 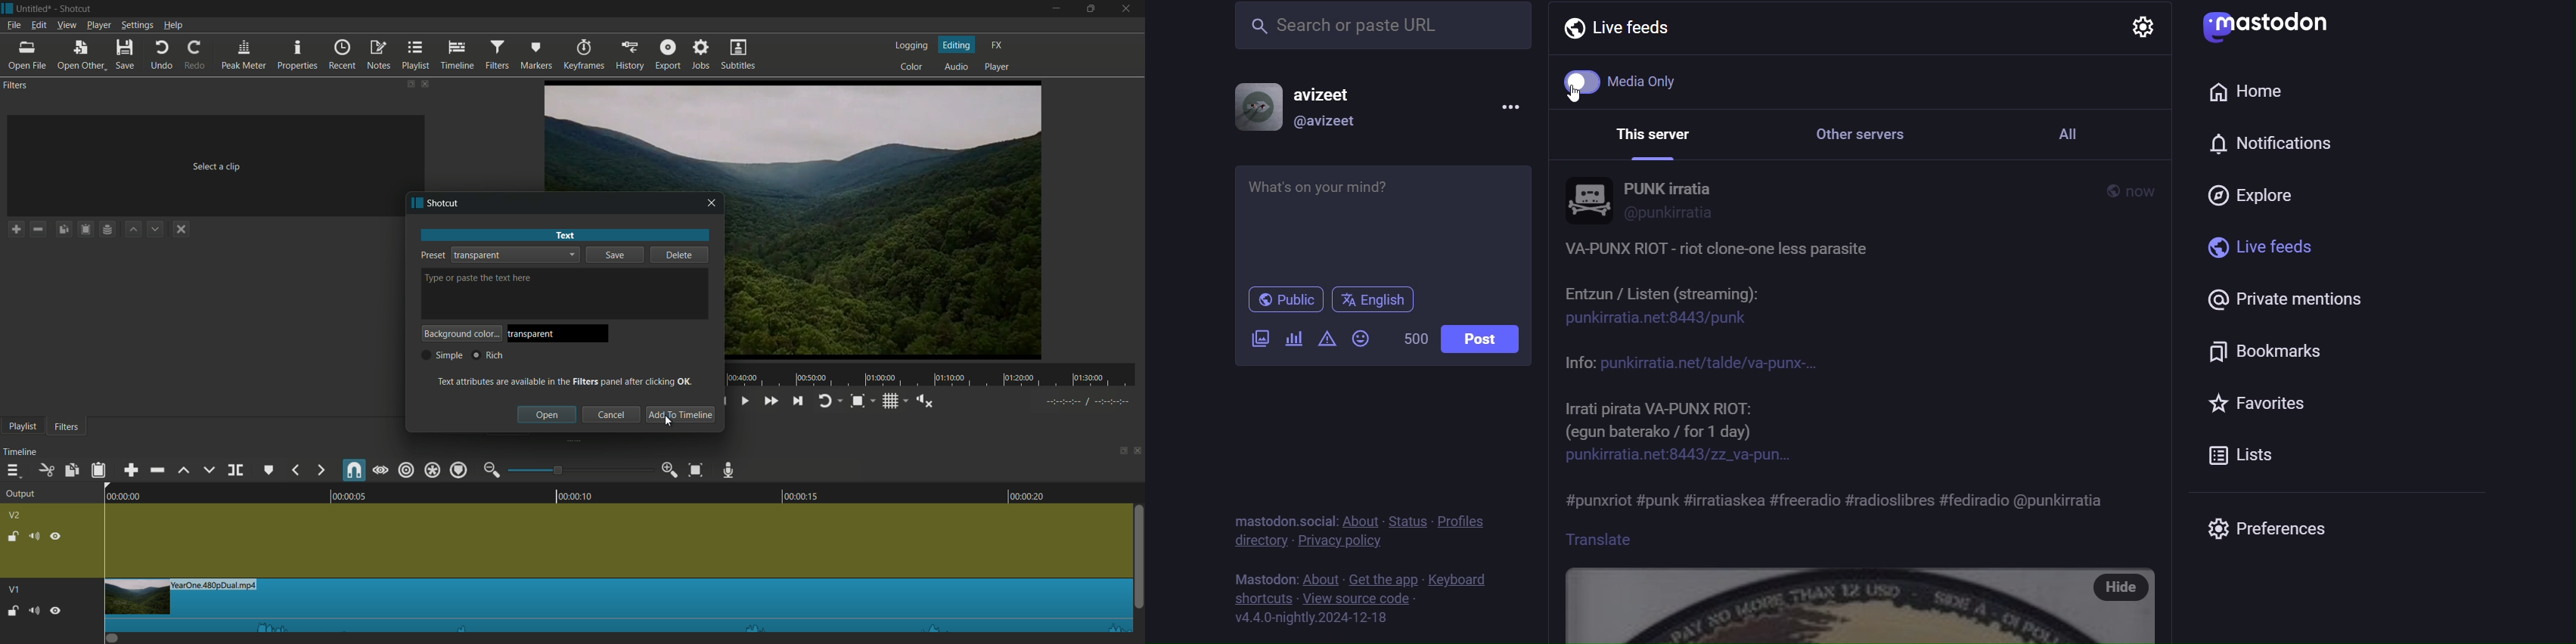 What do you see at coordinates (196, 55) in the screenshot?
I see `redo` at bounding box center [196, 55].